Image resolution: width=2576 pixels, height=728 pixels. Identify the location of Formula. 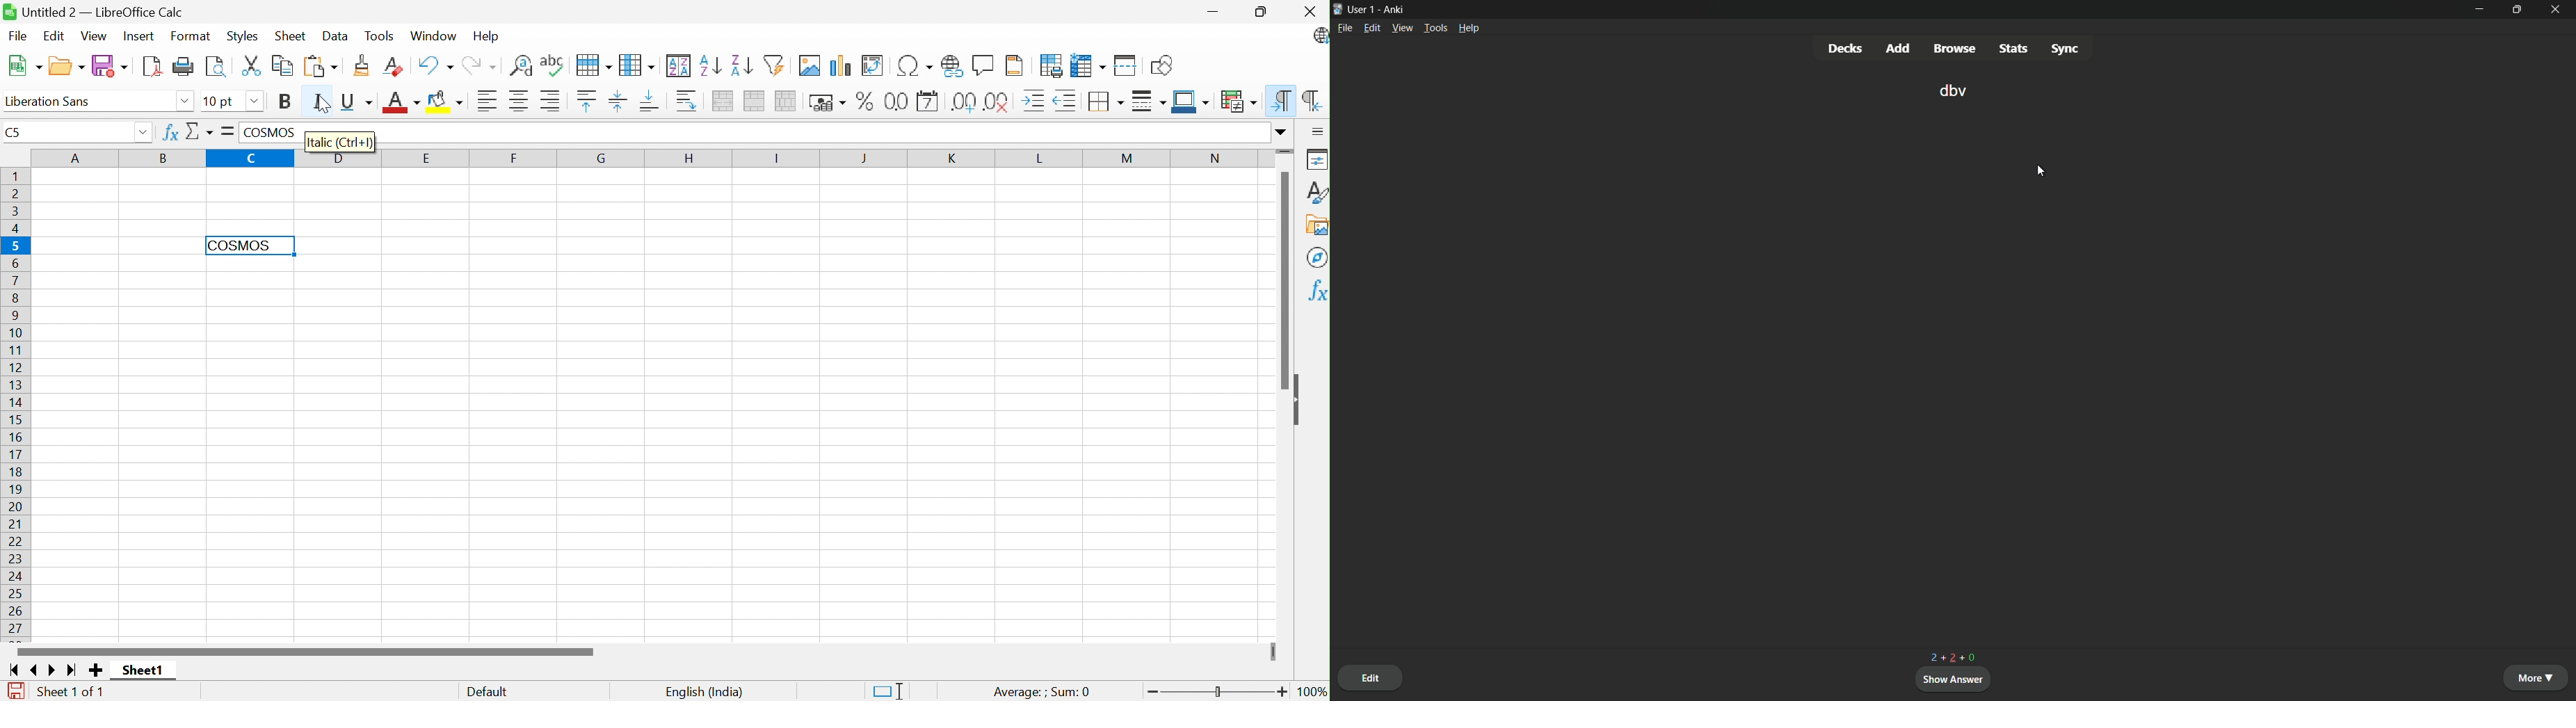
(225, 131).